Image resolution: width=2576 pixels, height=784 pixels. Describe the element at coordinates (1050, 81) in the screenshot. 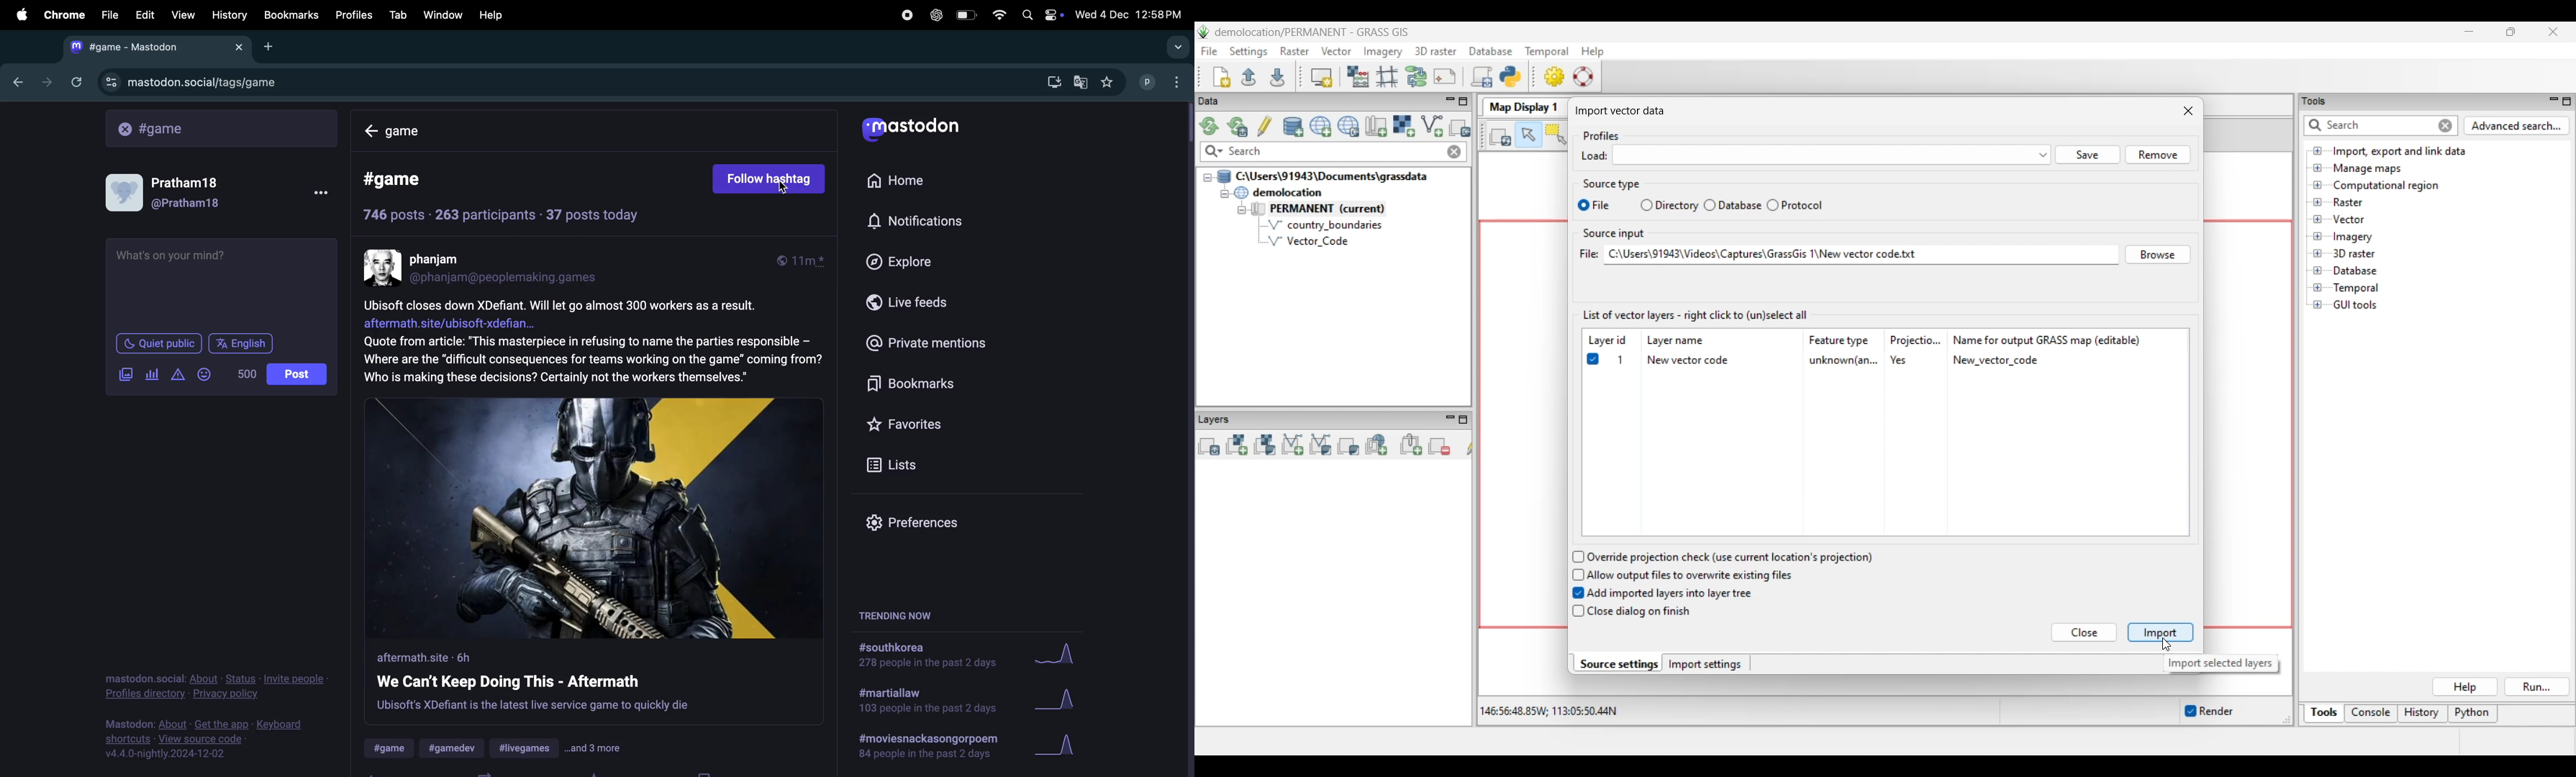

I see `download` at that location.